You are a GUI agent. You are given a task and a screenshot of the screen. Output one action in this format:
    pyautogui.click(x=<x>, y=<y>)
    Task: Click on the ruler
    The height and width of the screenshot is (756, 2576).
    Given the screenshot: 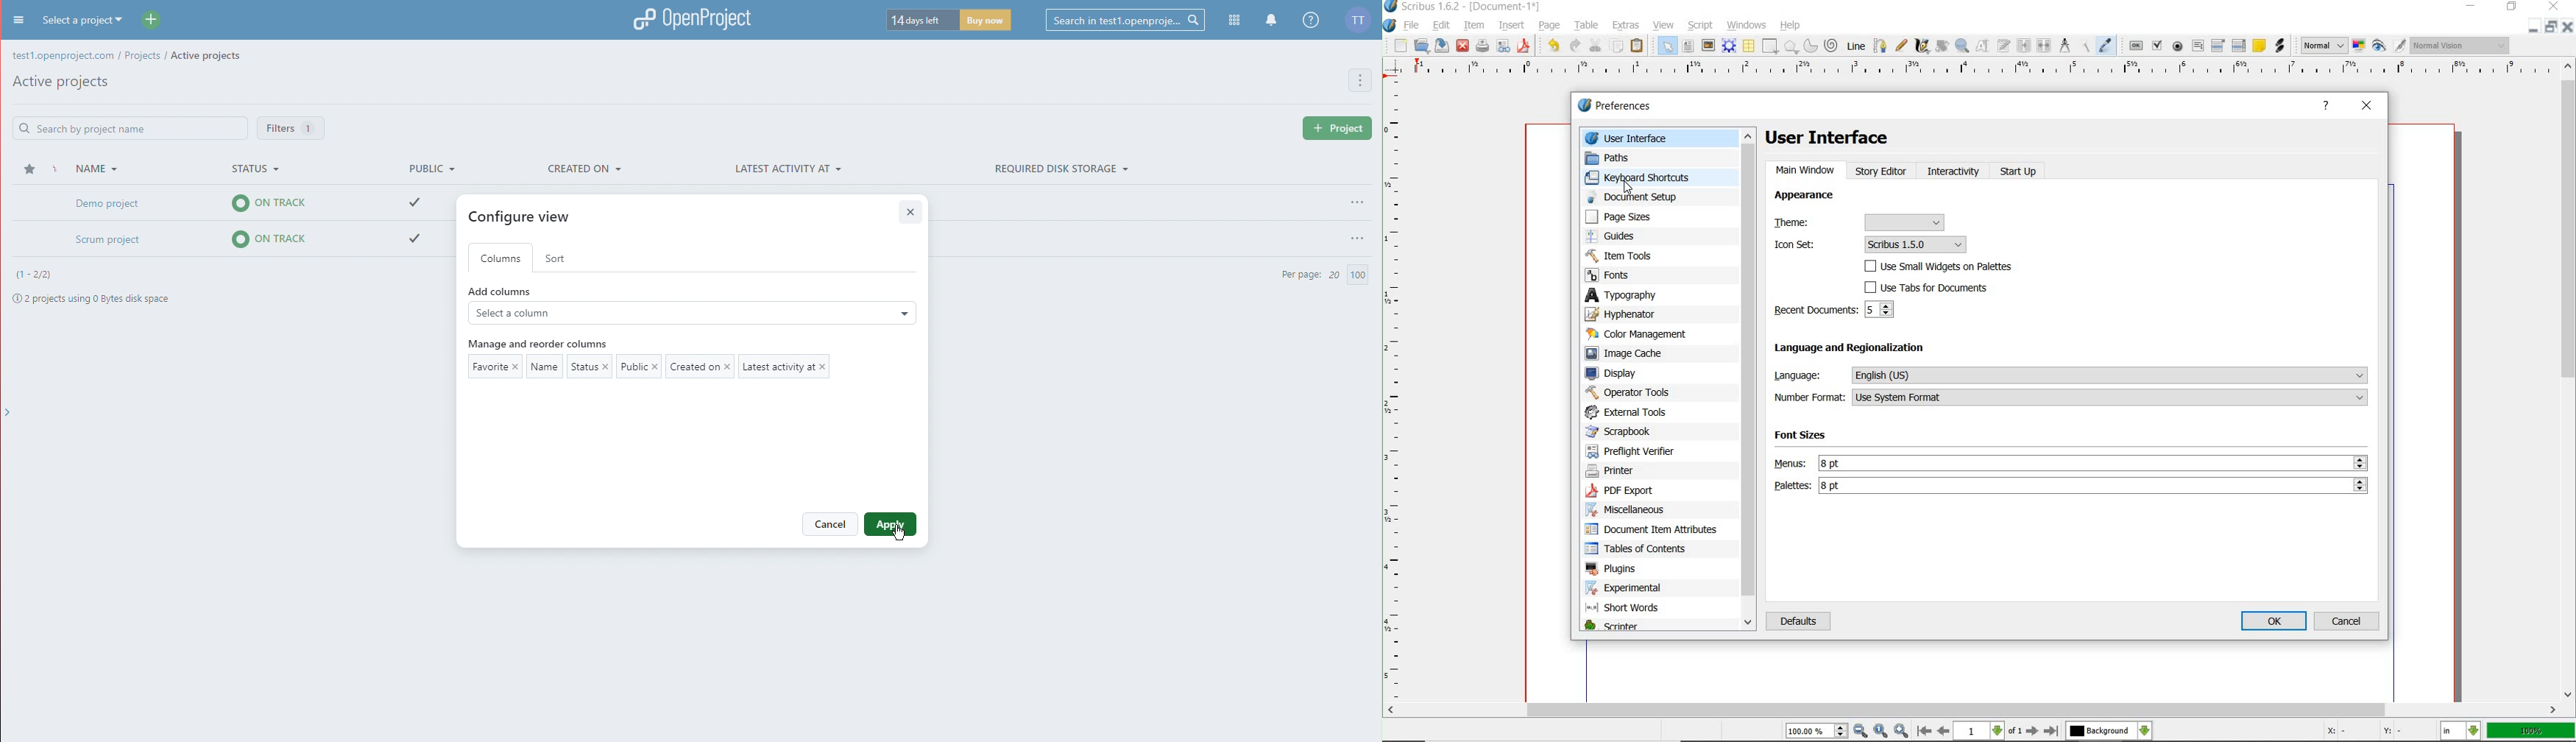 What is the action you would take?
    pyautogui.click(x=1395, y=392)
    